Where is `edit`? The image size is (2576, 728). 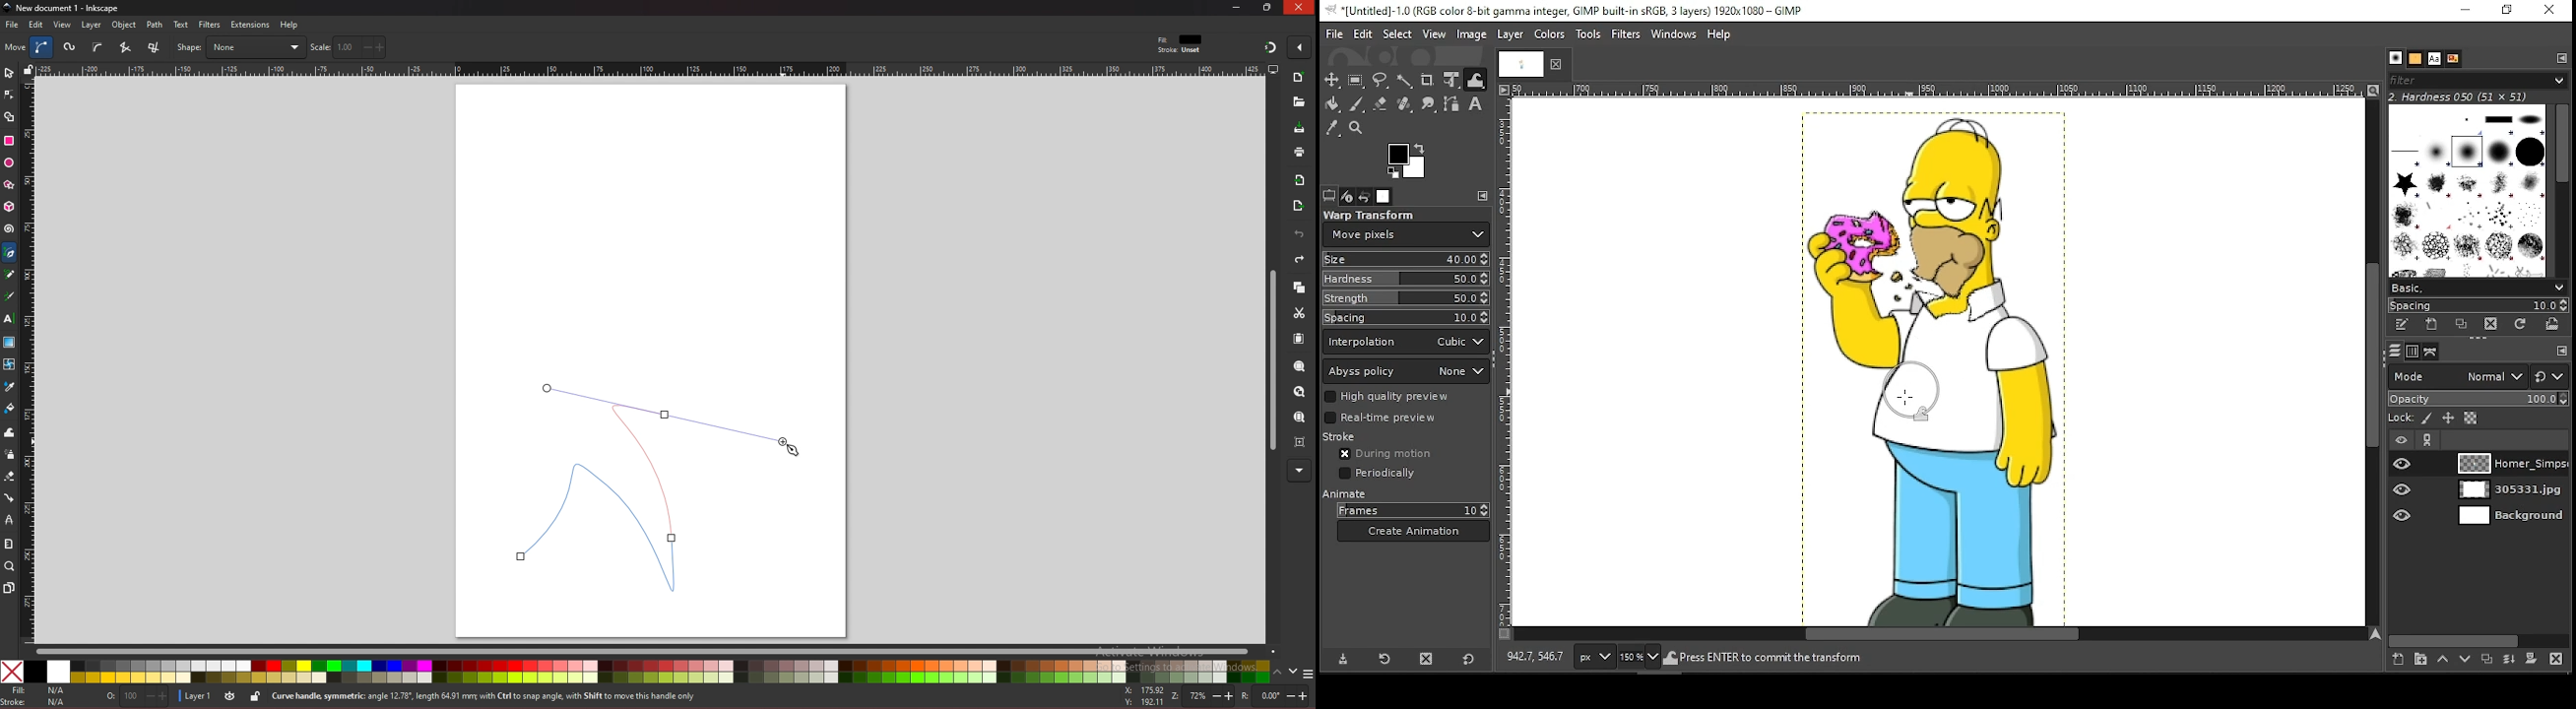 edit is located at coordinates (1363, 34).